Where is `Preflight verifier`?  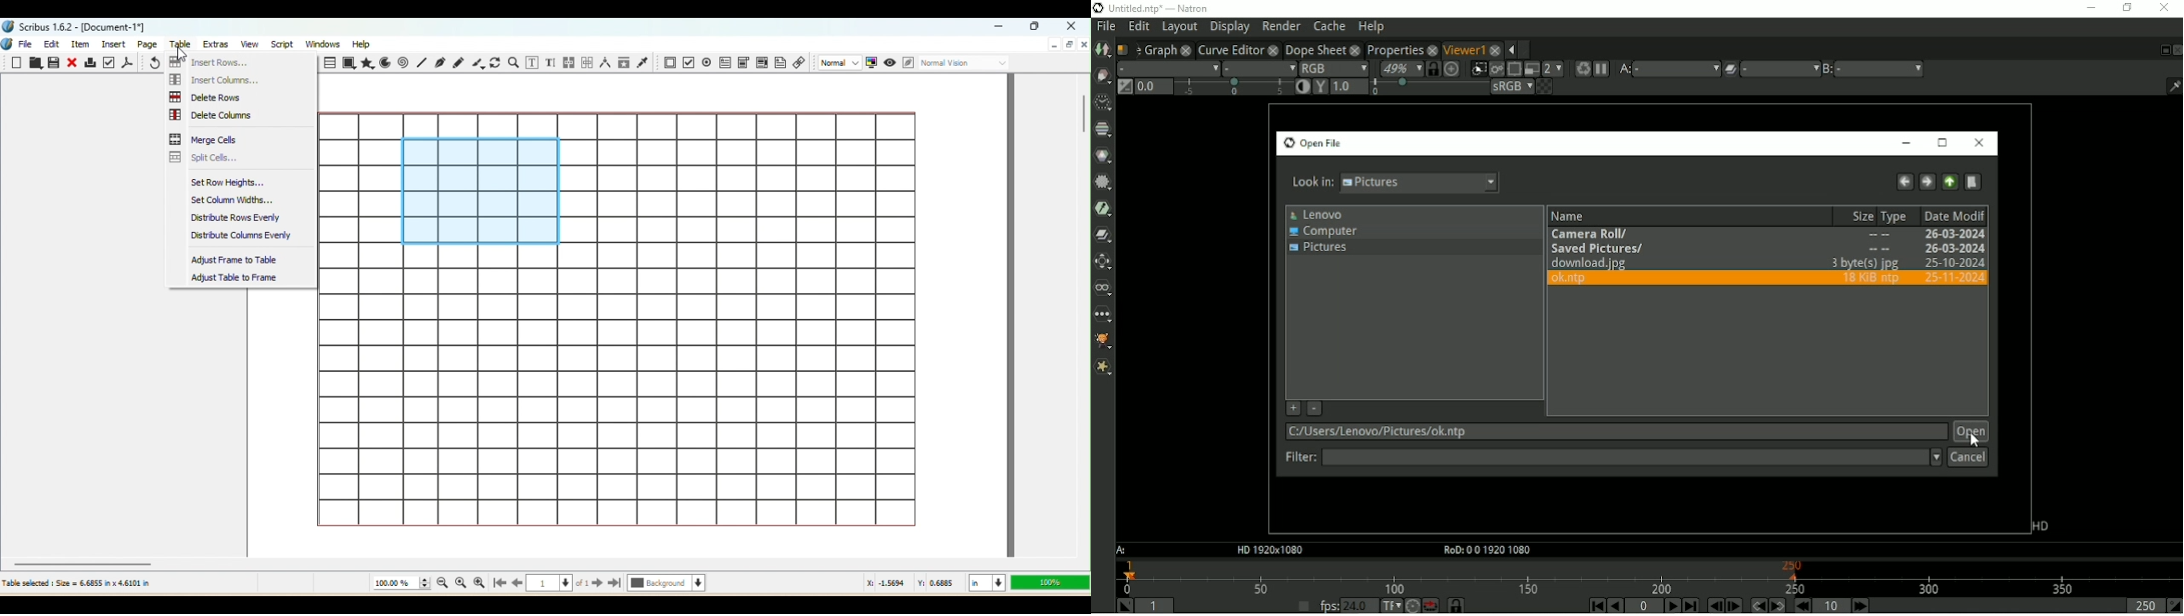 Preflight verifier is located at coordinates (110, 62).